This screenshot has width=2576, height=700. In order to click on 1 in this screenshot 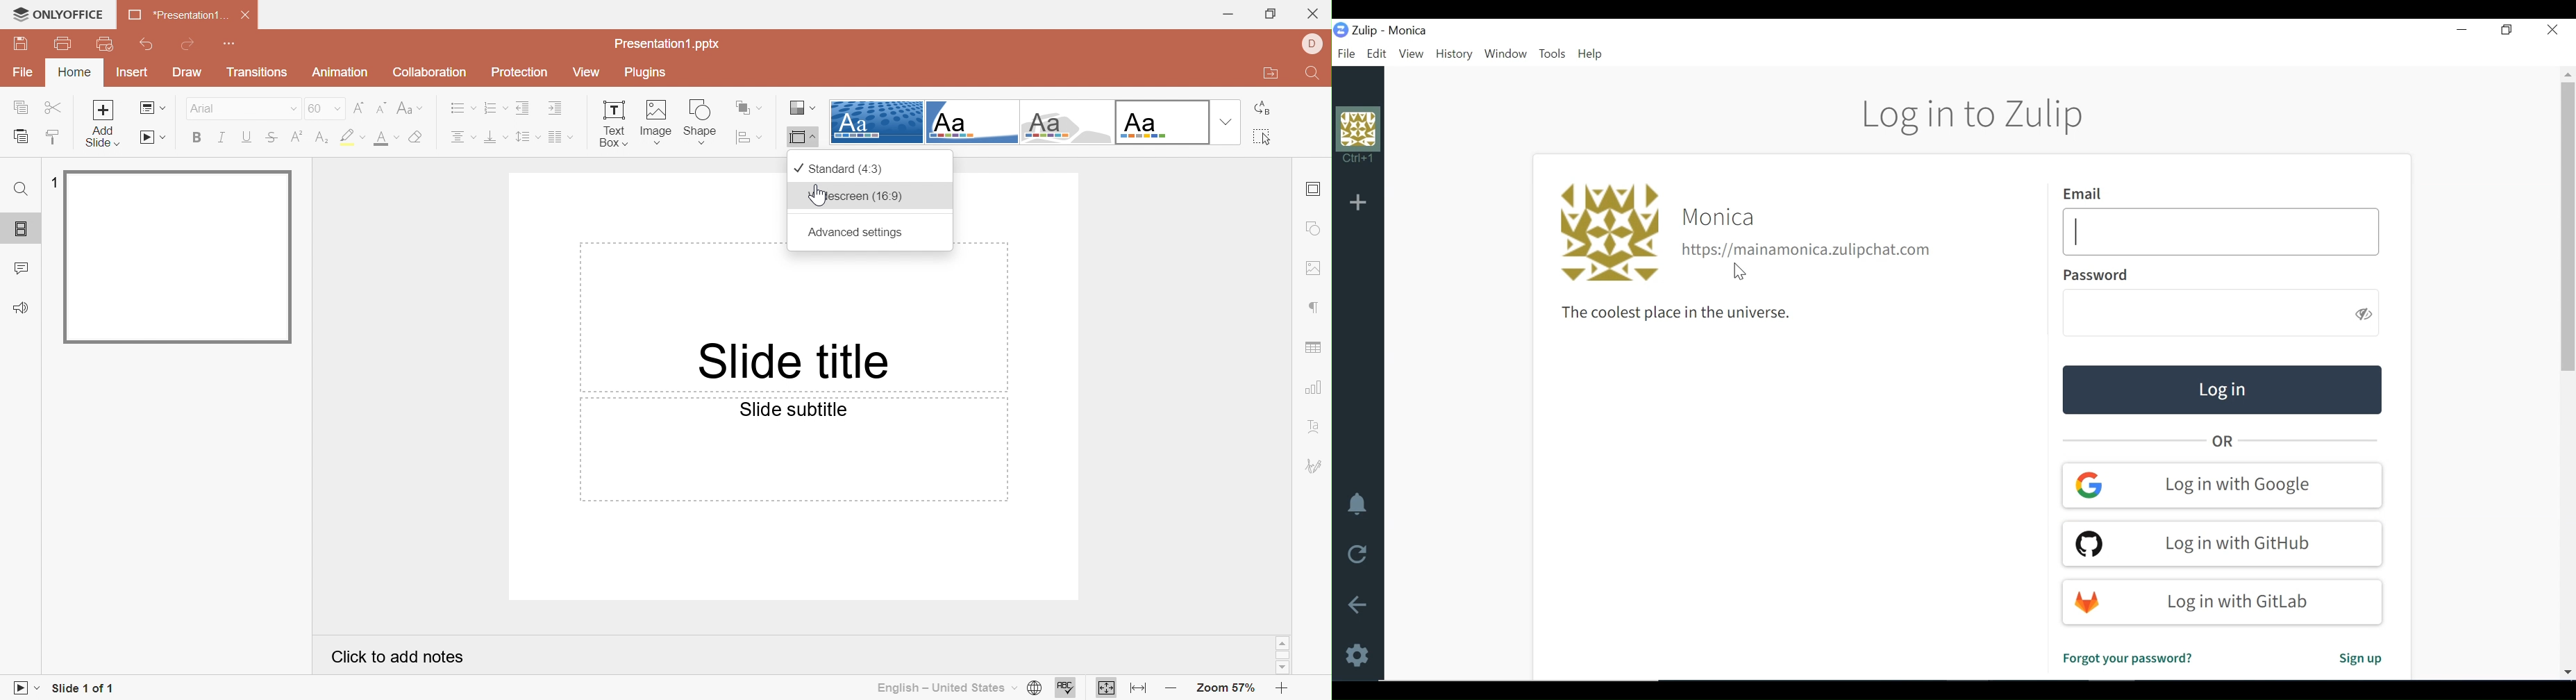, I will do `click(51, 182)`.